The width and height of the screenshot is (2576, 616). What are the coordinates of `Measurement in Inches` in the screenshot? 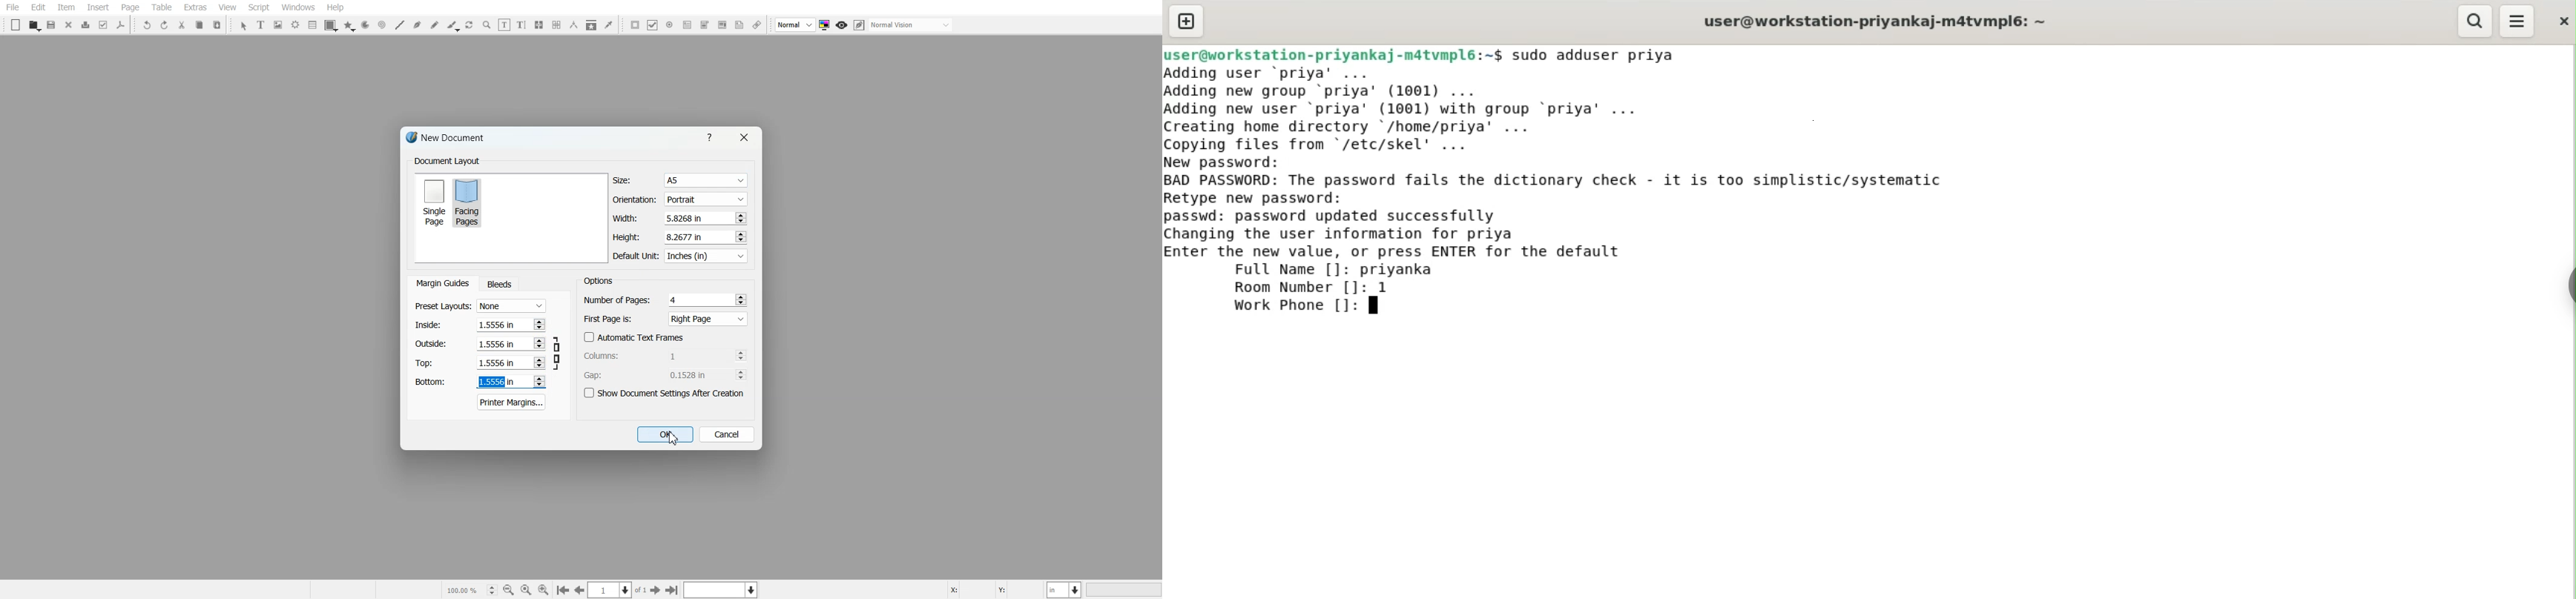 It's located at (1065, 589).